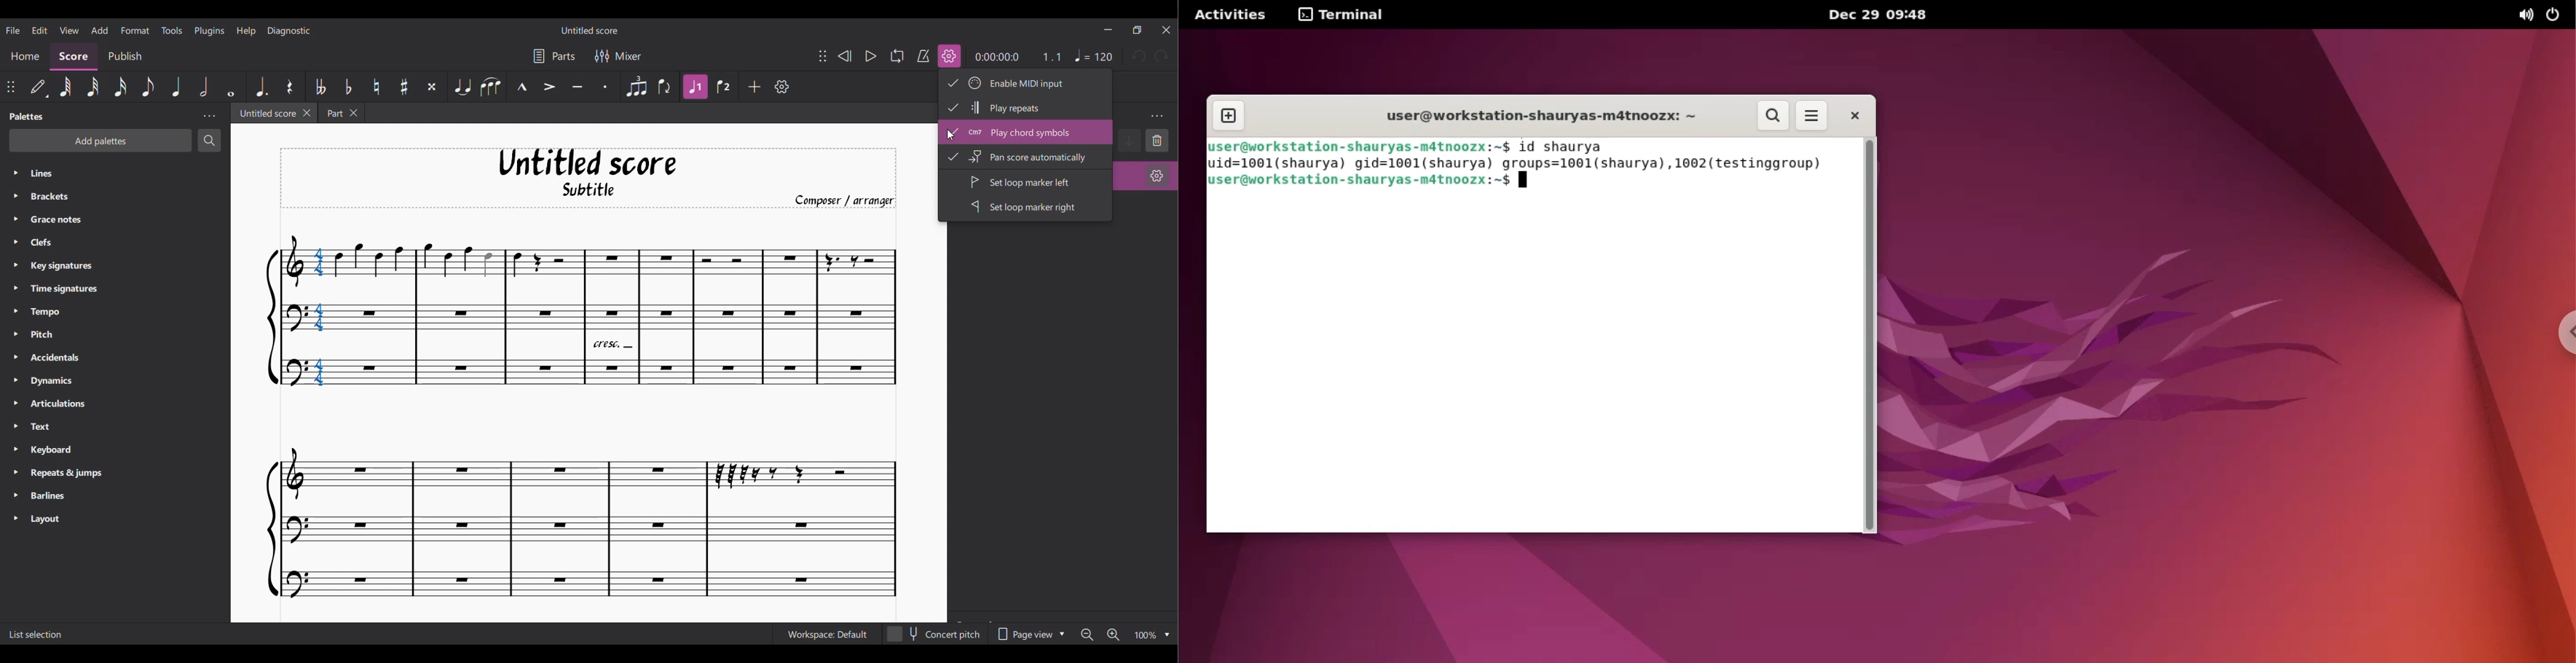 Image resolution: width=2576 pixels, height=672 pixels. Describe the element at coordinates (1539, 116) in the screenshot. I see `user@workstation-shauryas-m4tnoozx:-` at that location.